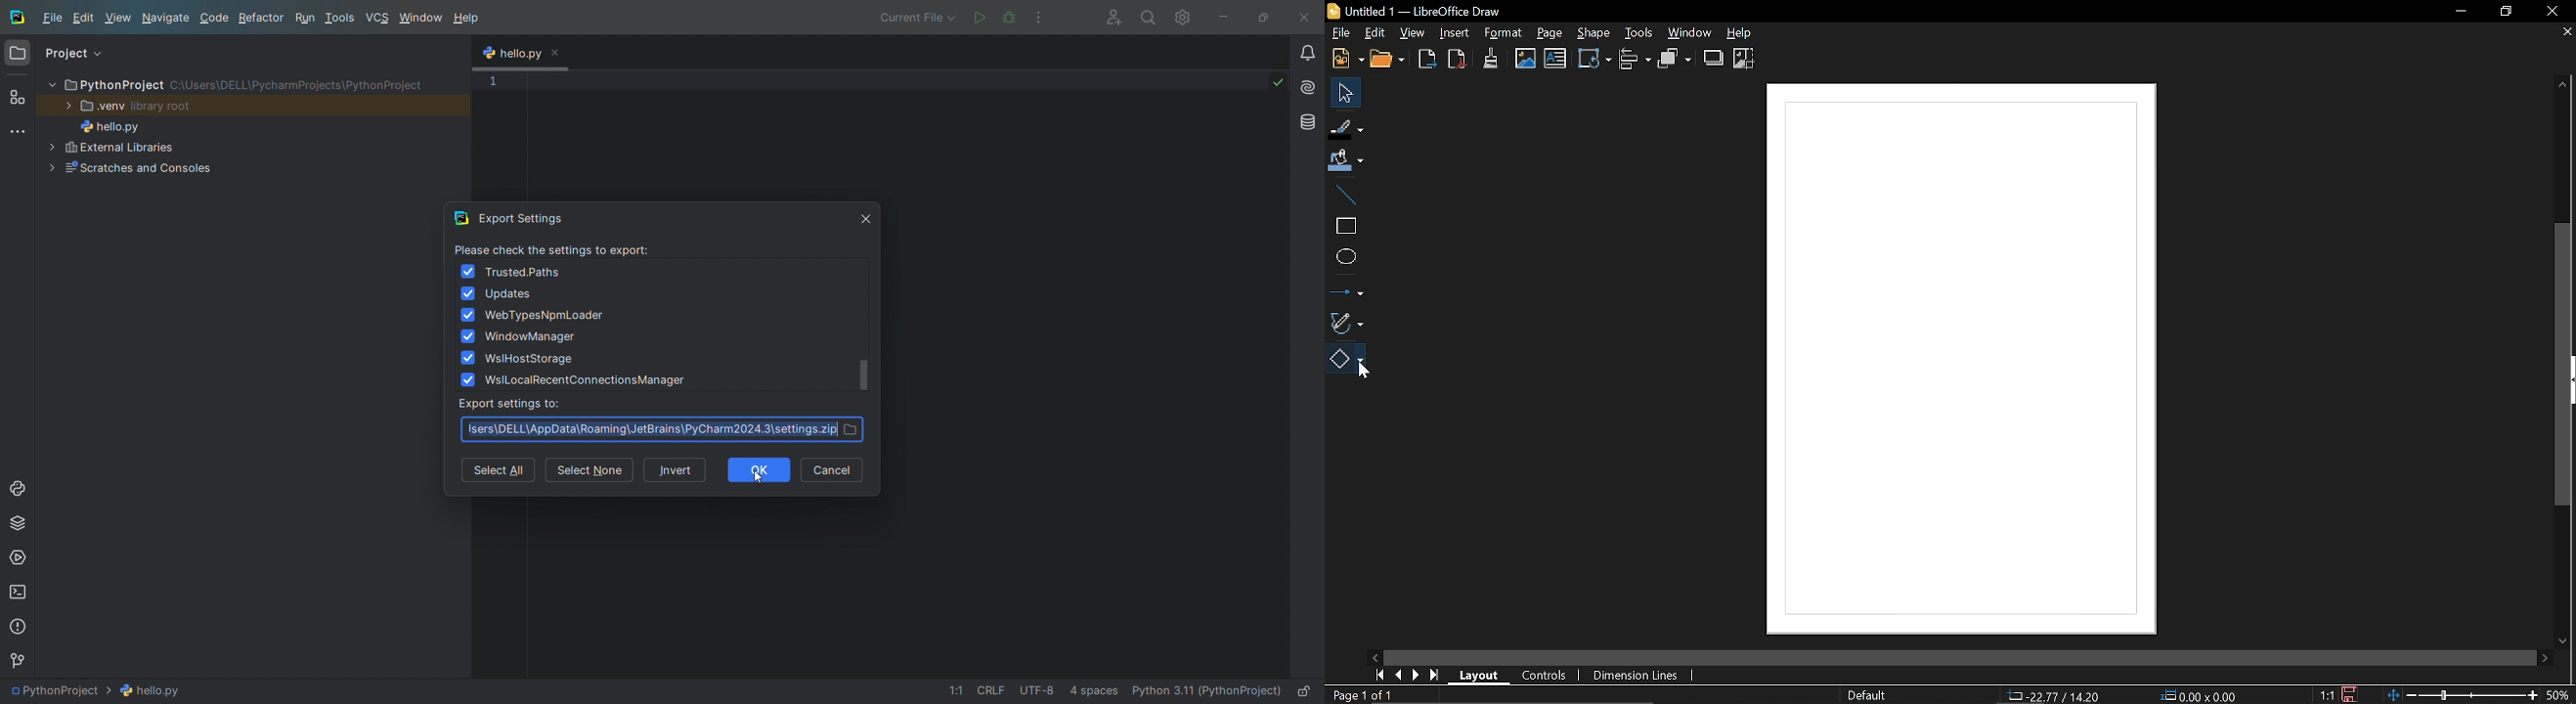 The width and height of the screenshot is (2576, 728). What do you see at coordinates (1375, 34) in the screenshot?
I see `Edit` at bounding box center [1375, 34].